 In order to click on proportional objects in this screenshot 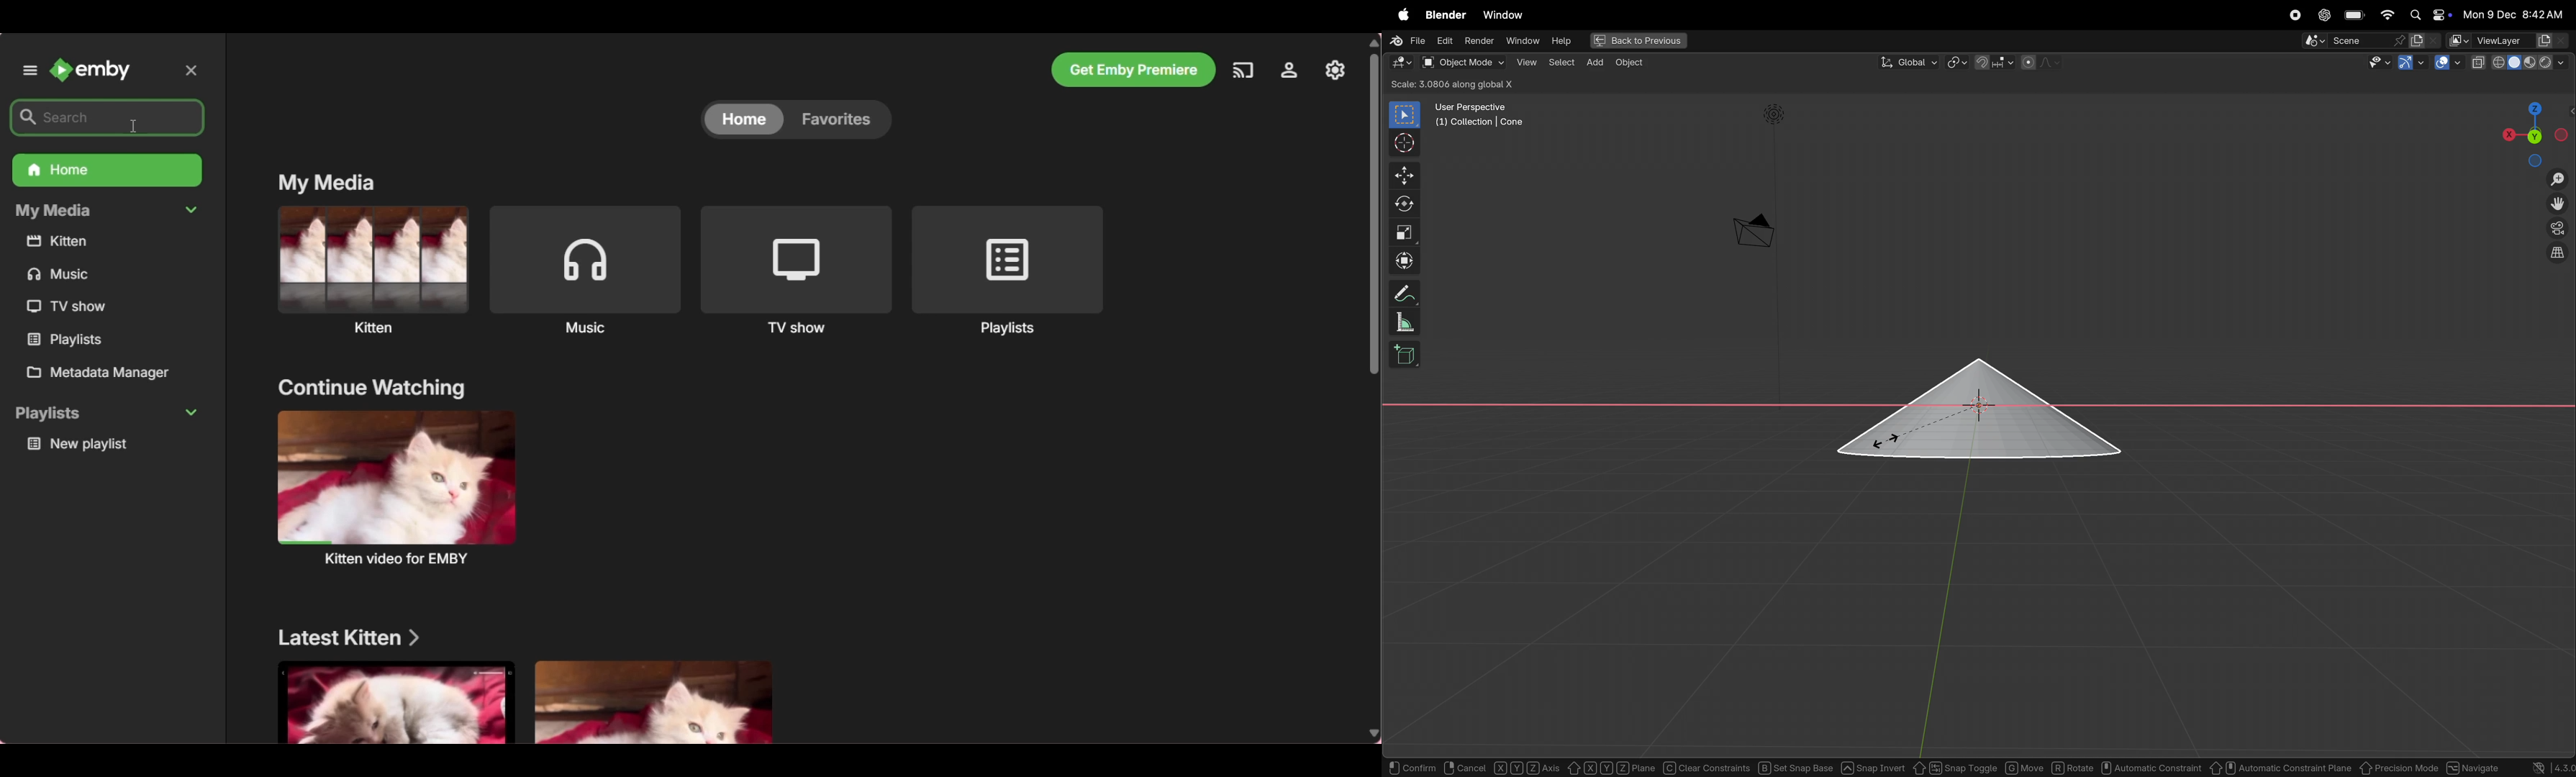, I will do `click(2044, 62)`.